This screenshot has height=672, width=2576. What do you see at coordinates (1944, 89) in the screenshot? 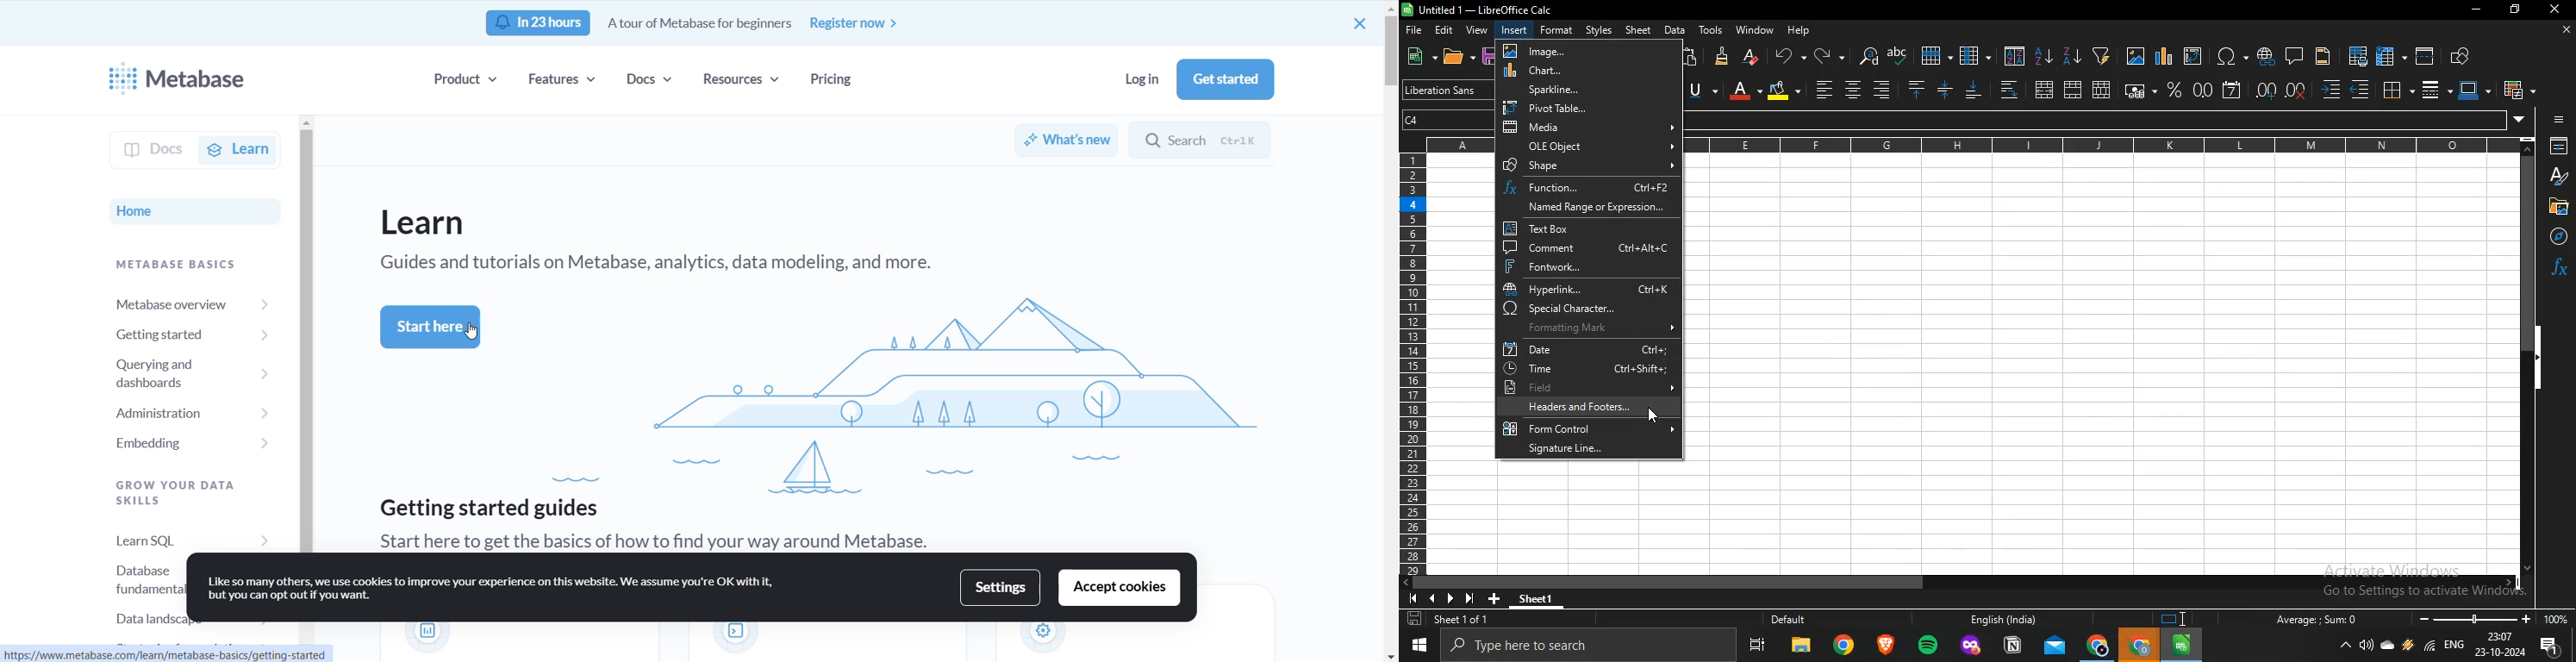
I see `center vertically` at bounding box center [1944, 89].